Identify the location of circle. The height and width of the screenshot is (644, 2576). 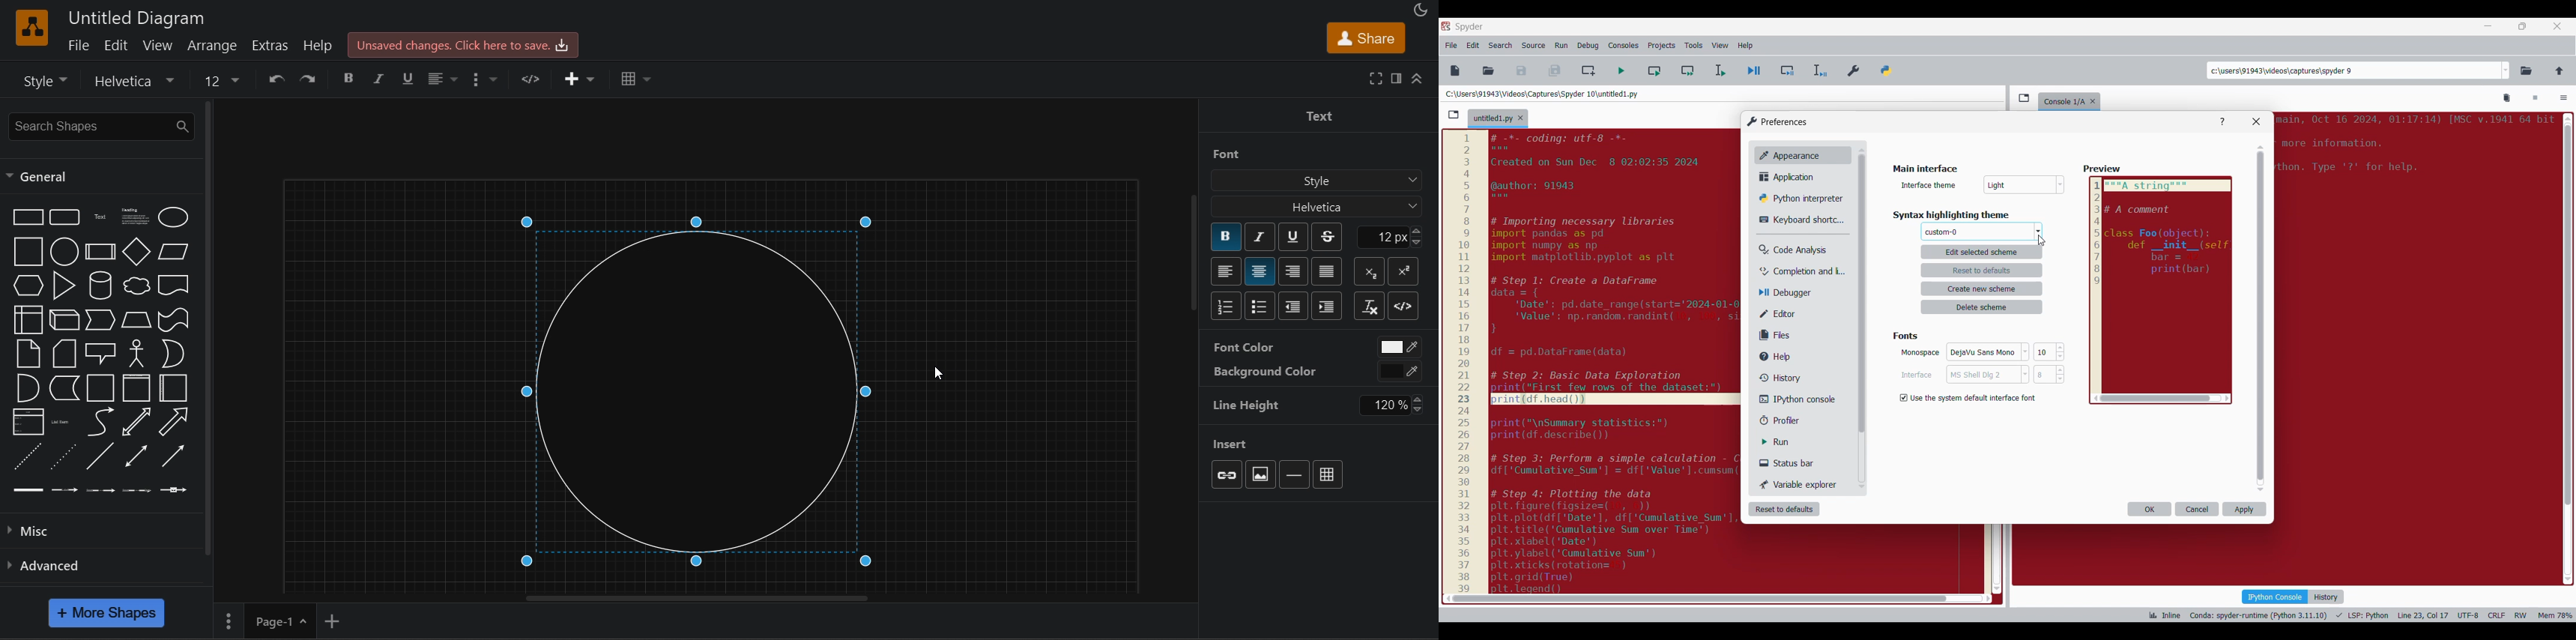
(64, 253).